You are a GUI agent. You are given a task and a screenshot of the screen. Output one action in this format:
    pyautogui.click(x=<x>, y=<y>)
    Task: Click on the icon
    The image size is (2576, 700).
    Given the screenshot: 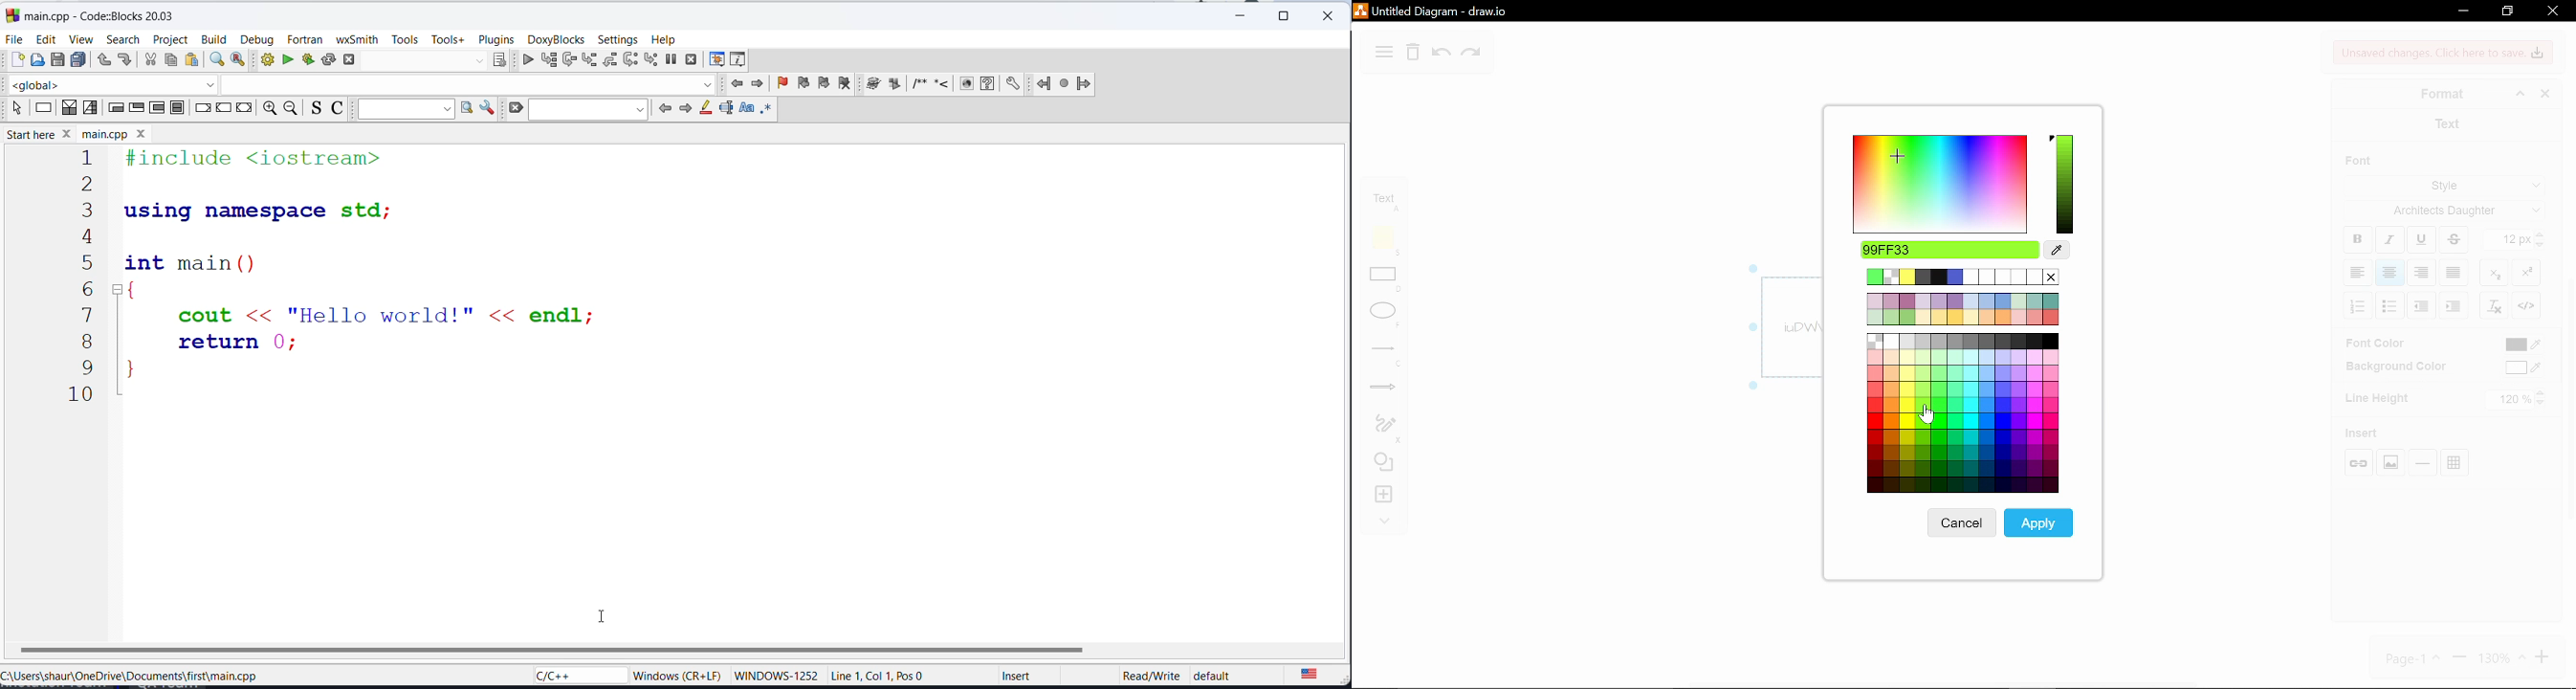 What is the action you would take?
    pyautogui.click(x=966, y=85)
    